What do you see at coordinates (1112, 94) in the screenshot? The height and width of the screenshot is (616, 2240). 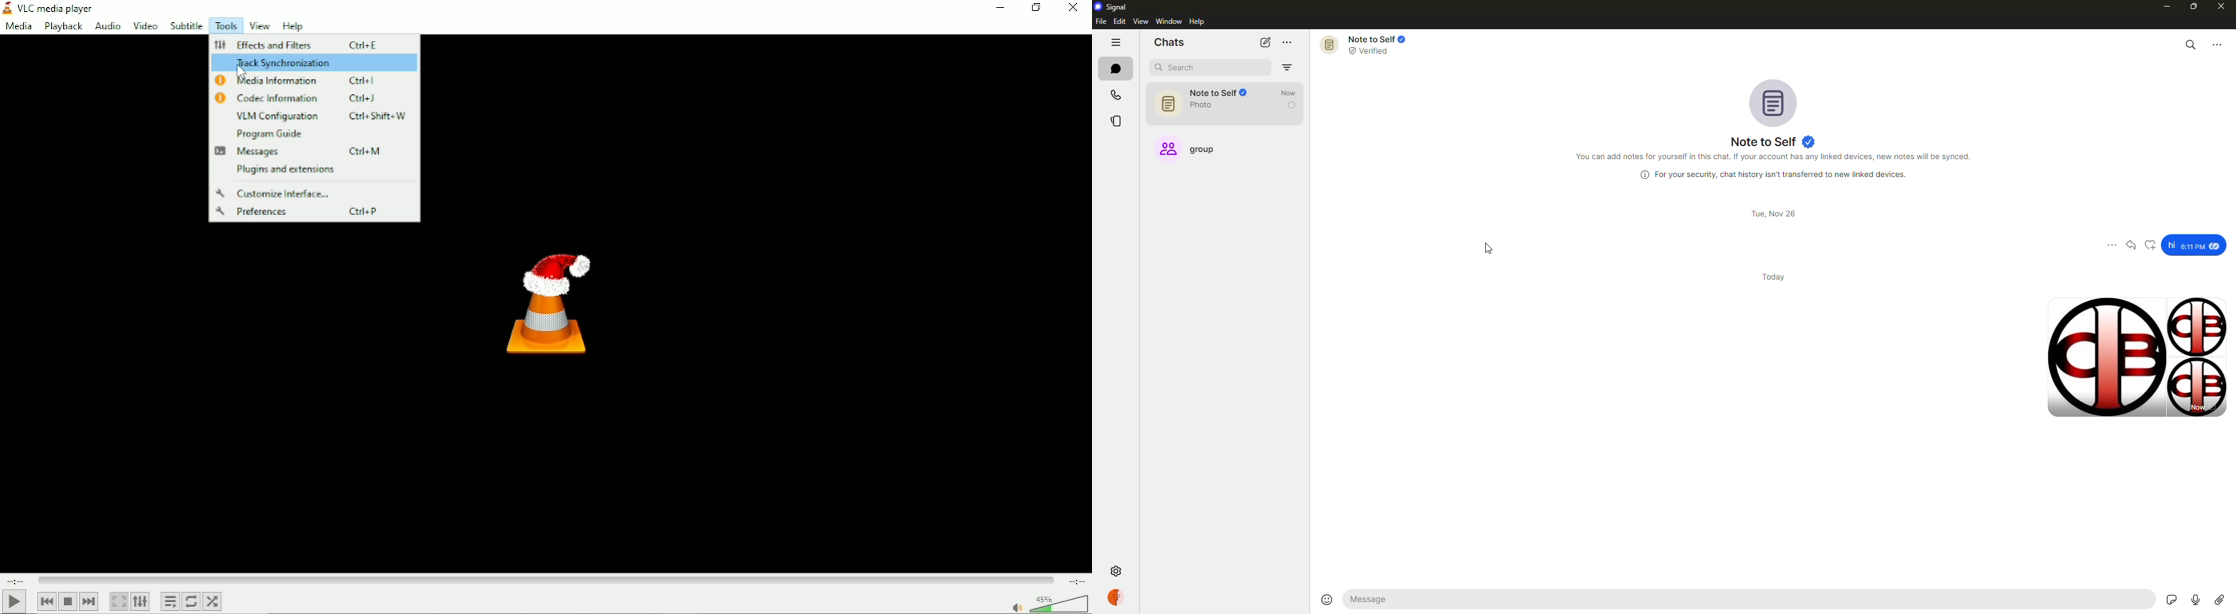 I see `calls` at bounding box center [1112, 94].